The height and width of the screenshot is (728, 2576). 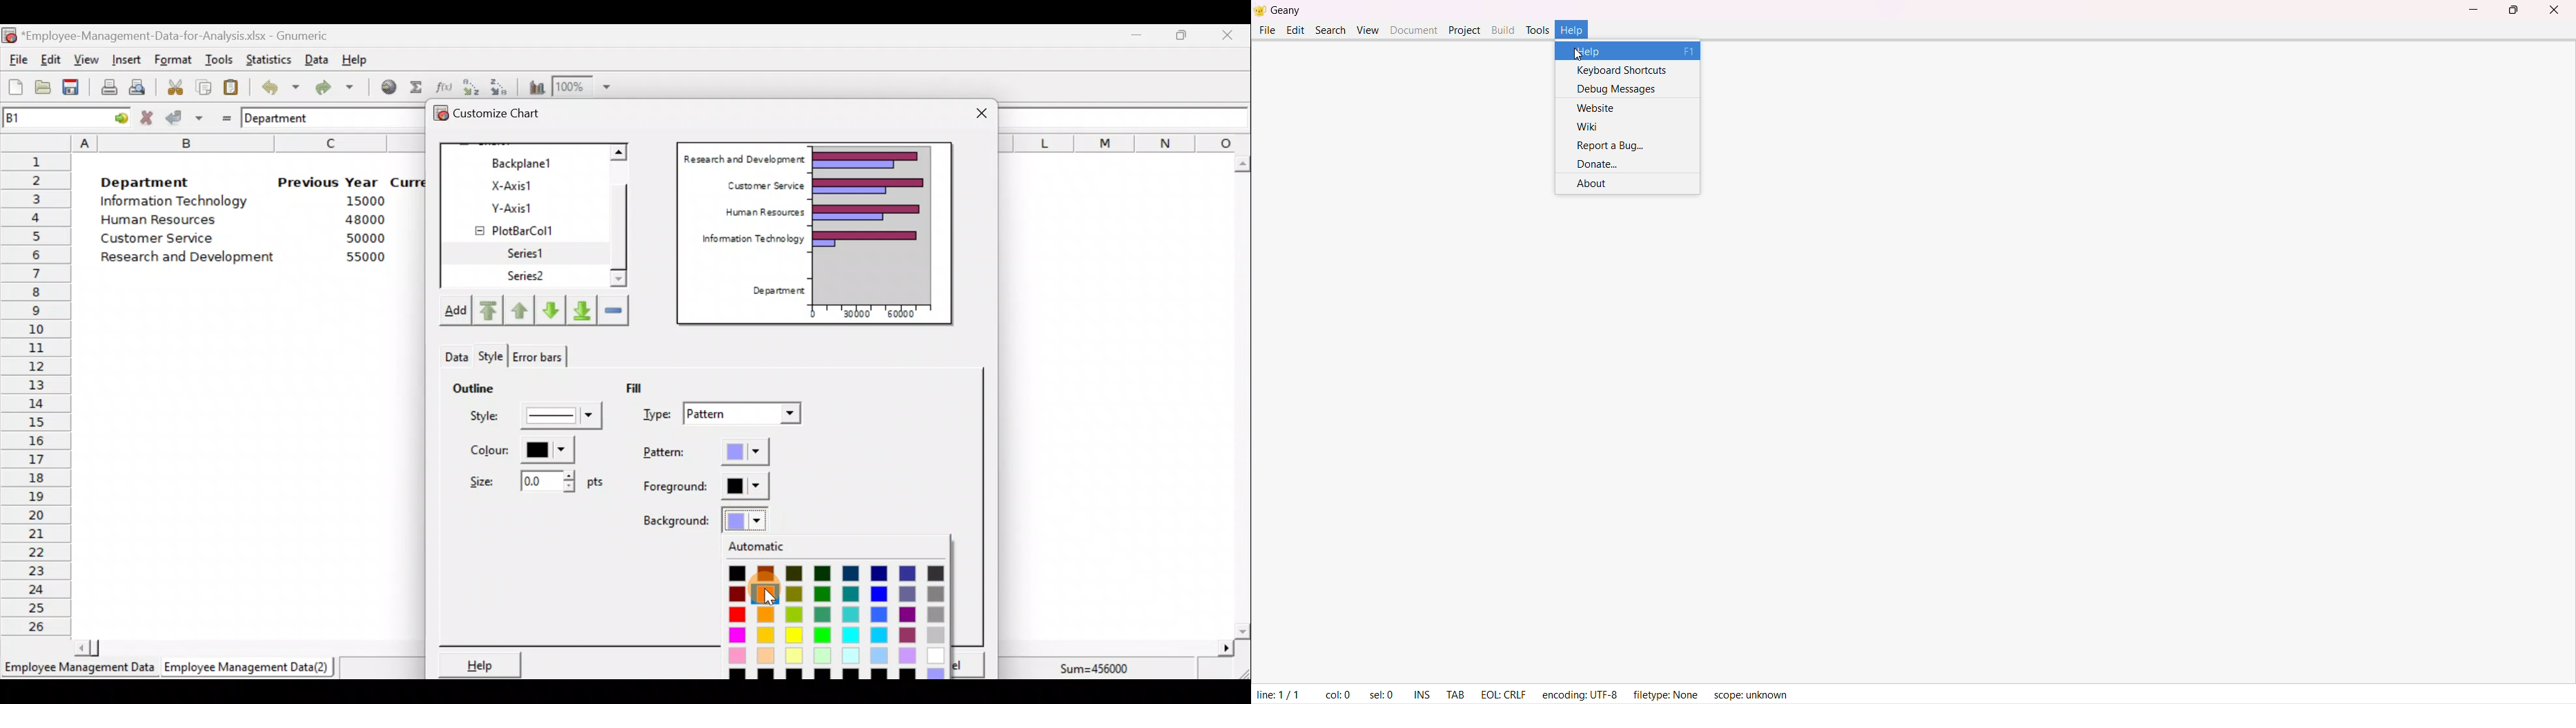 I want to click on Department, so click(x=285, y=117).